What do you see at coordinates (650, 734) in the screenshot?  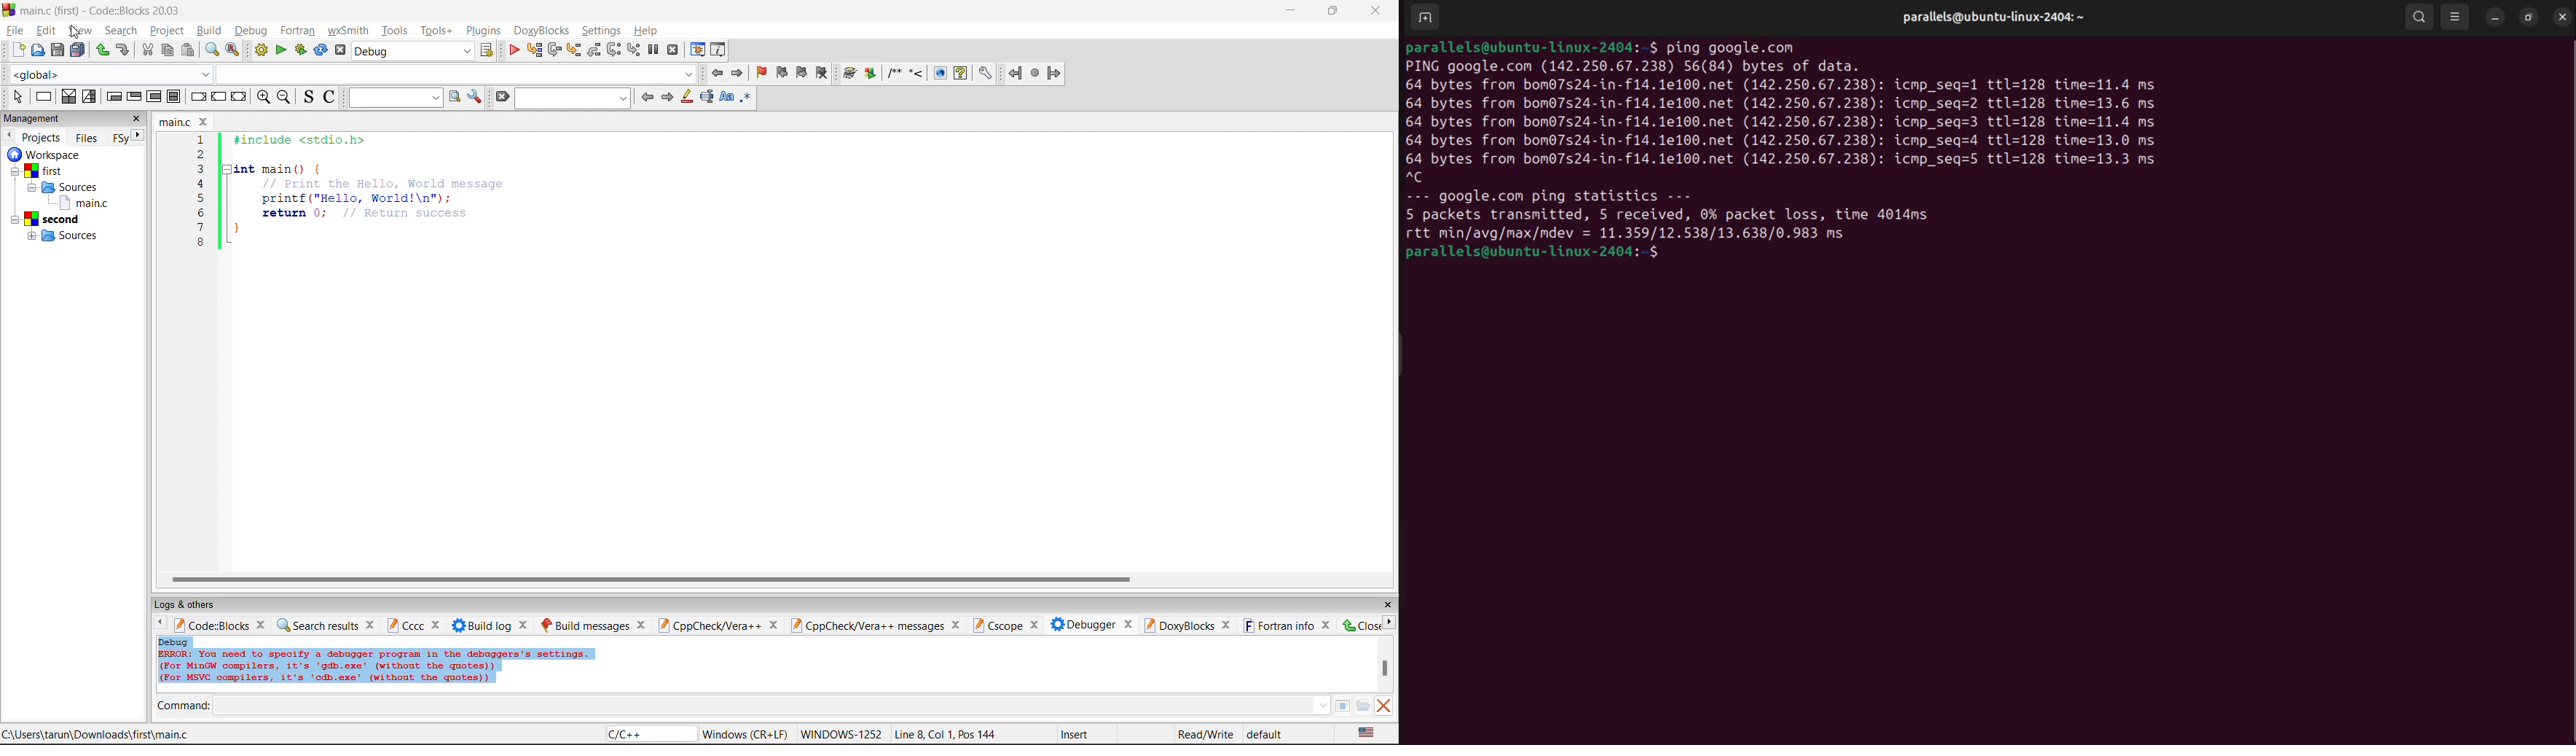 I see `language` at bounding box center [650, 734].